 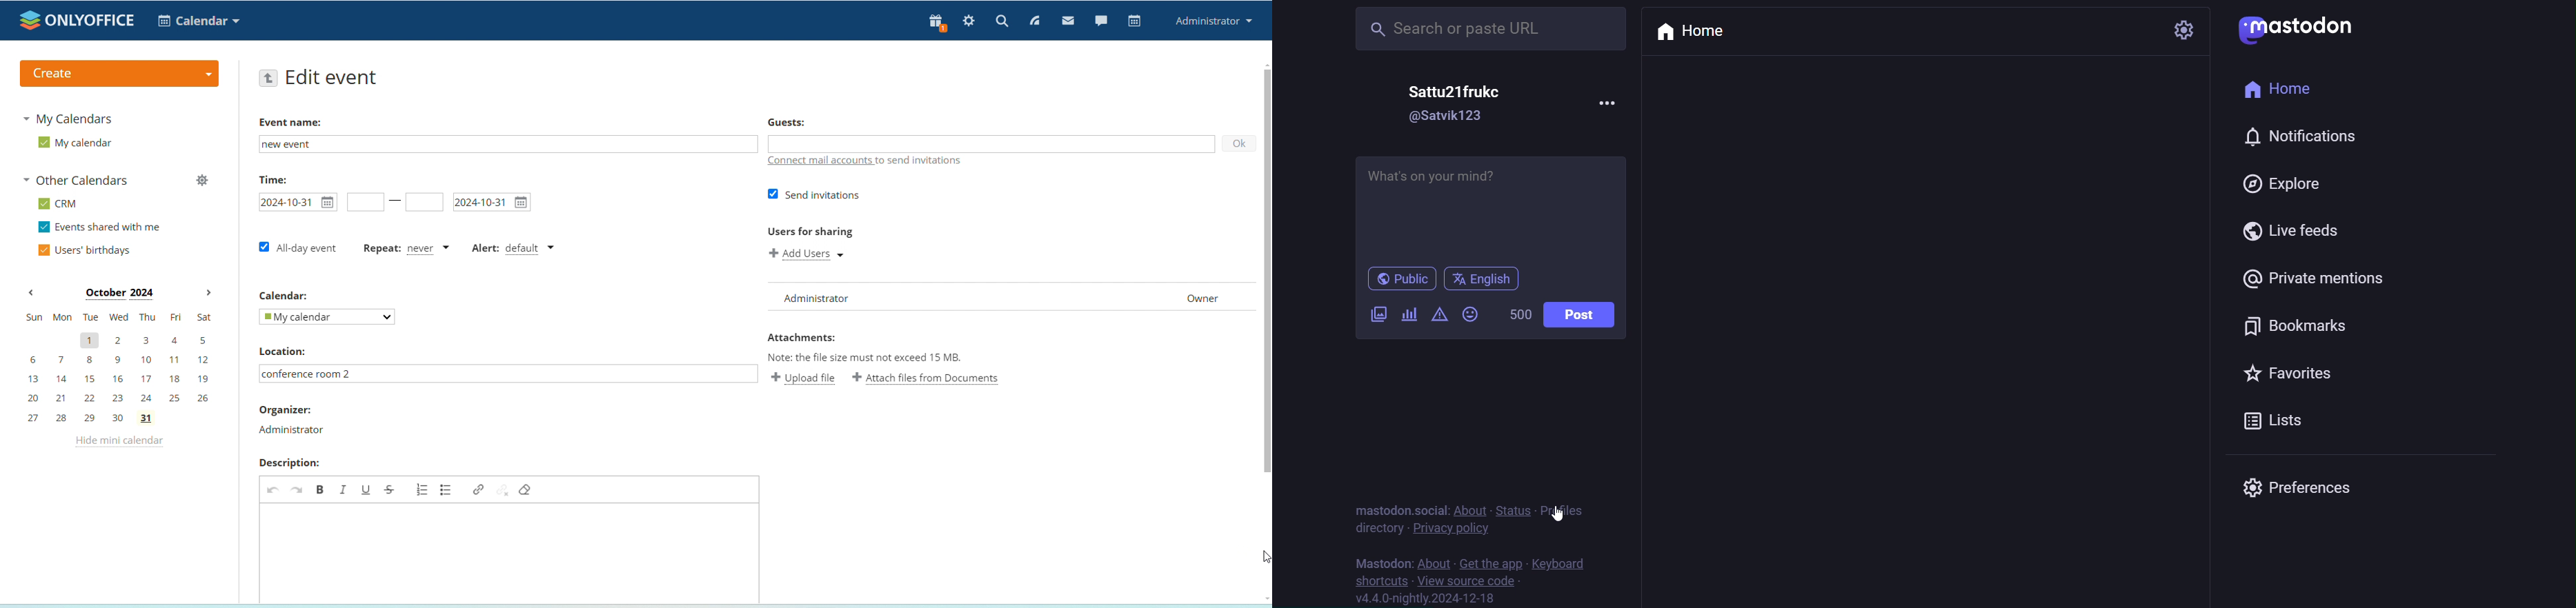 I want to click on public, so click(x=1403, y=279).